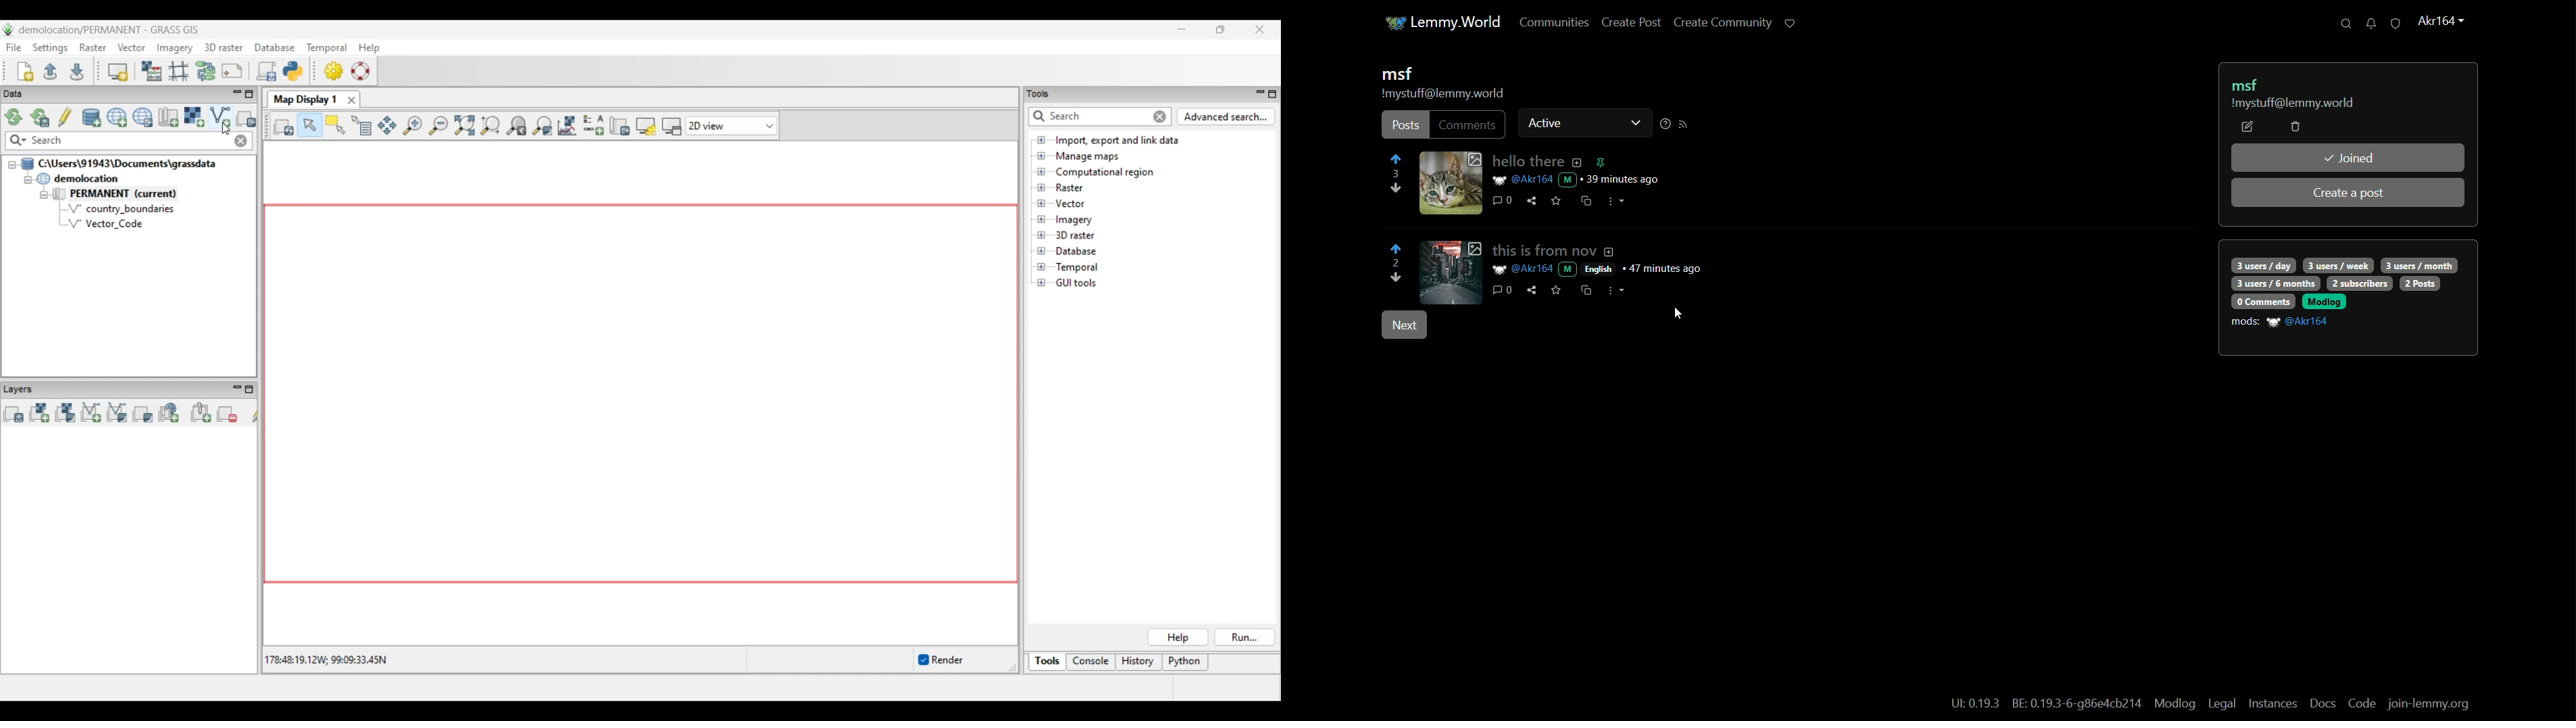 This screenshot has height=728, width=2576. Describe the element at coordinates (1555, 289) in the screenshot. I see `save` at that location.